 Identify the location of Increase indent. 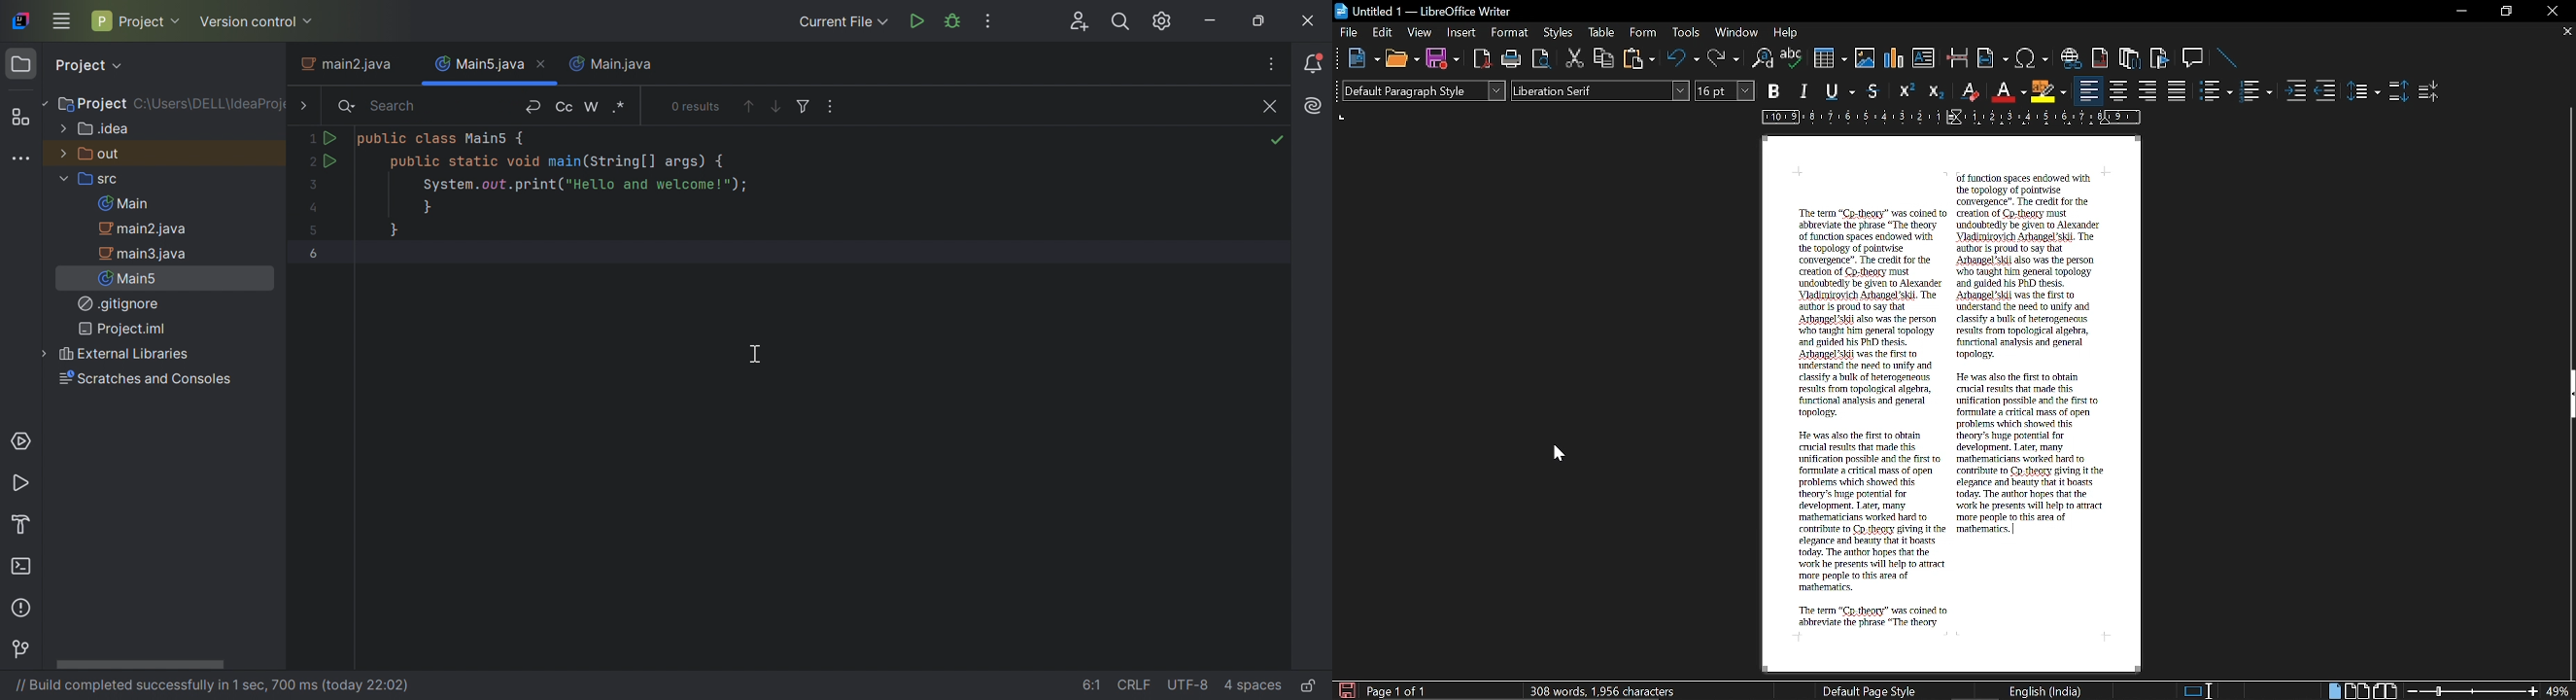
(2298, 90).